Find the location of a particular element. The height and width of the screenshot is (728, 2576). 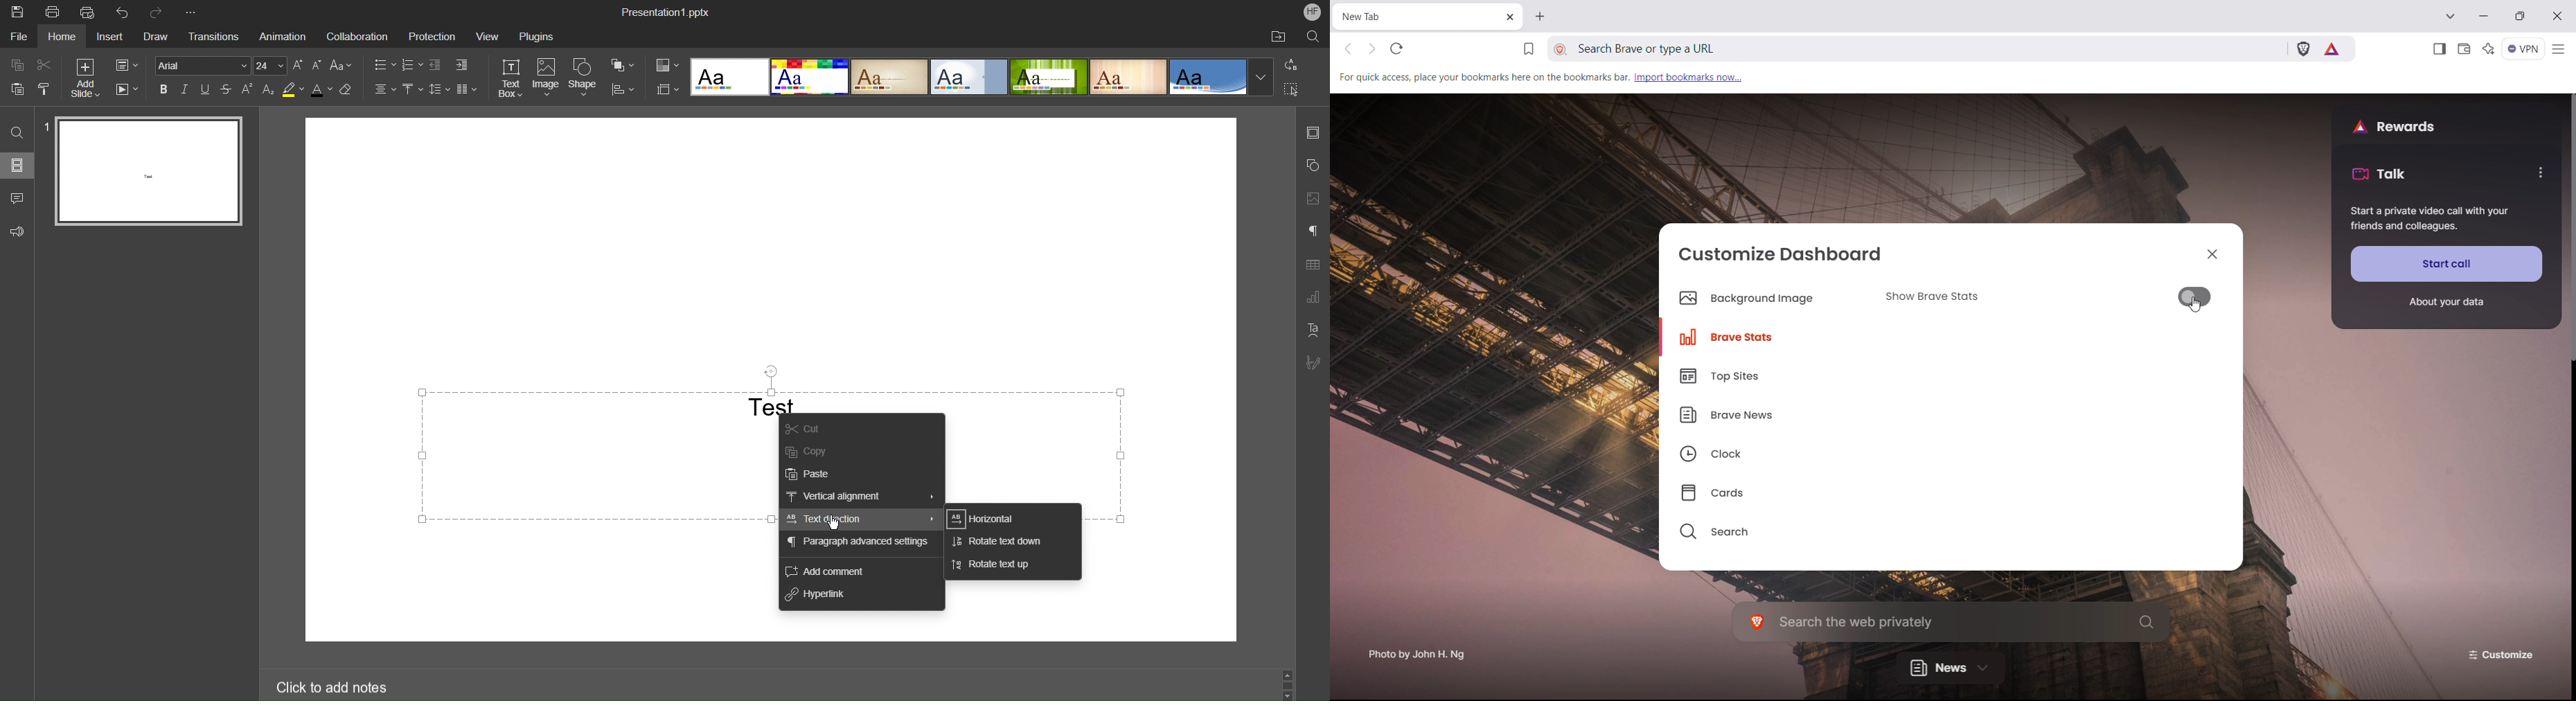

Open Folder is located at coordinates (1279, 37).